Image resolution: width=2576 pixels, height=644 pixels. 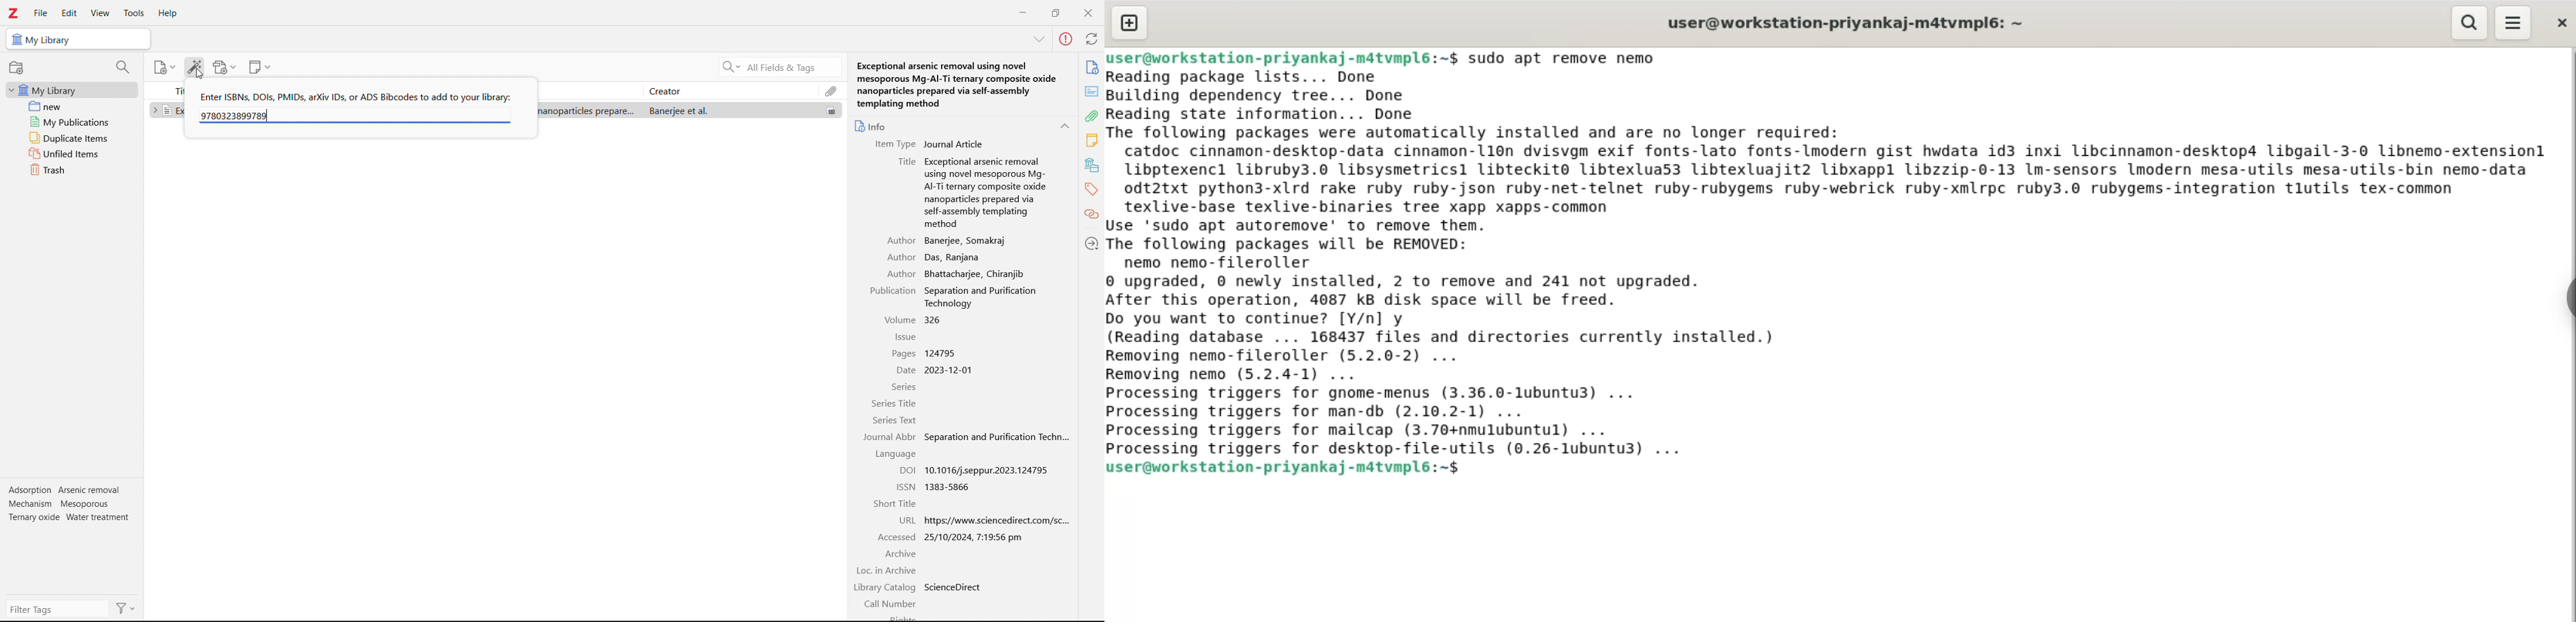 What do you see at coordinates (73, 122) in the screenshot?
I see `my publications` at bounding box center [73, 122].